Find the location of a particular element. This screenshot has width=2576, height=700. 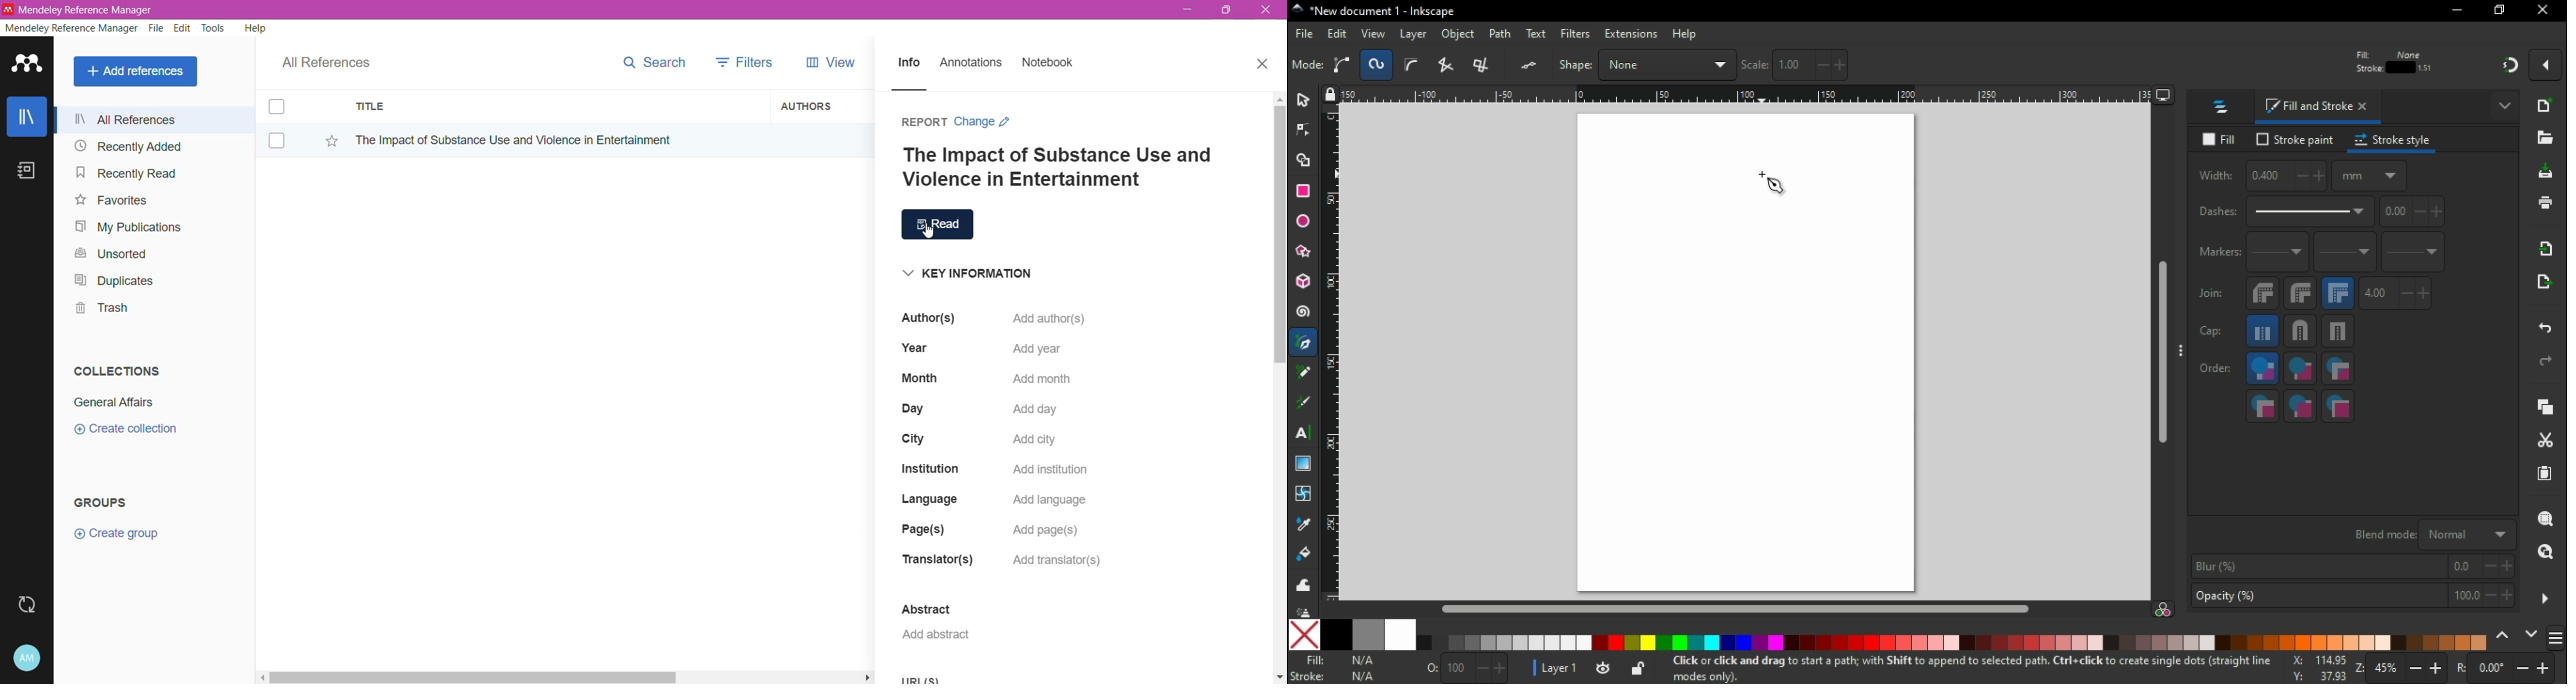

Change Item Type is located at coordinates (986, 120).